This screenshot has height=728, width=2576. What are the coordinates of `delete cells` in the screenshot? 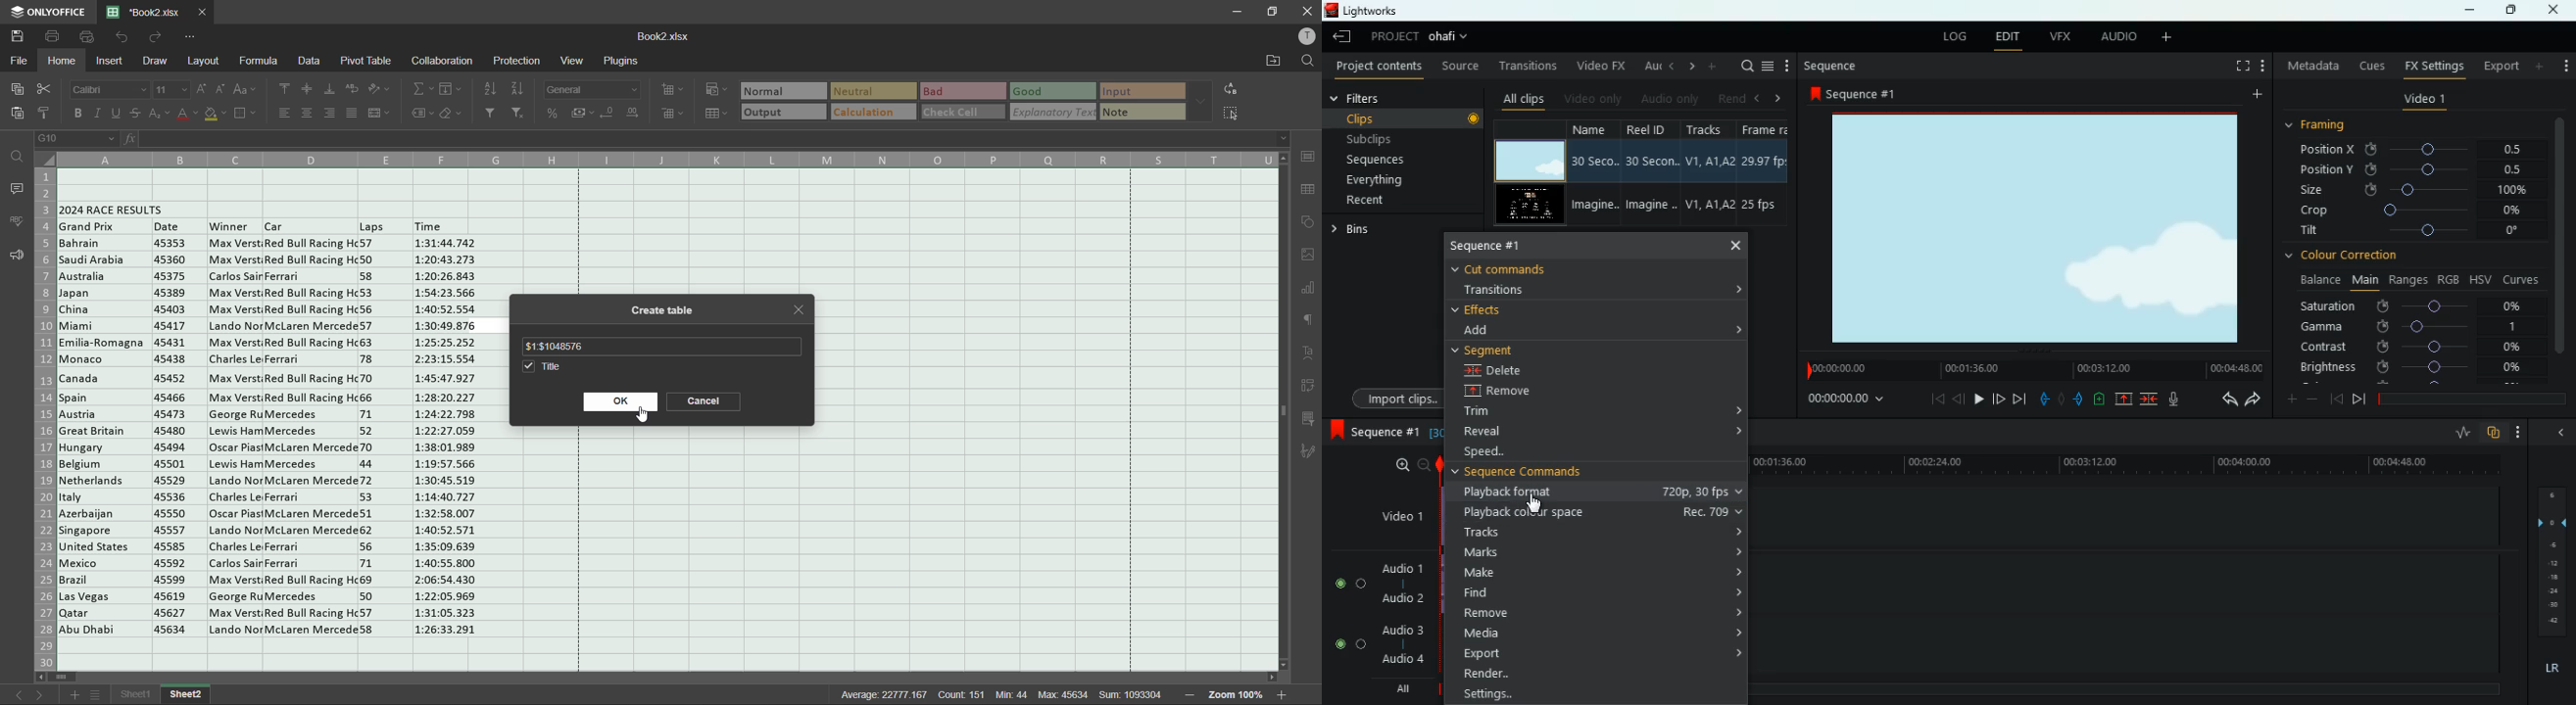 It's located at (674, 114).